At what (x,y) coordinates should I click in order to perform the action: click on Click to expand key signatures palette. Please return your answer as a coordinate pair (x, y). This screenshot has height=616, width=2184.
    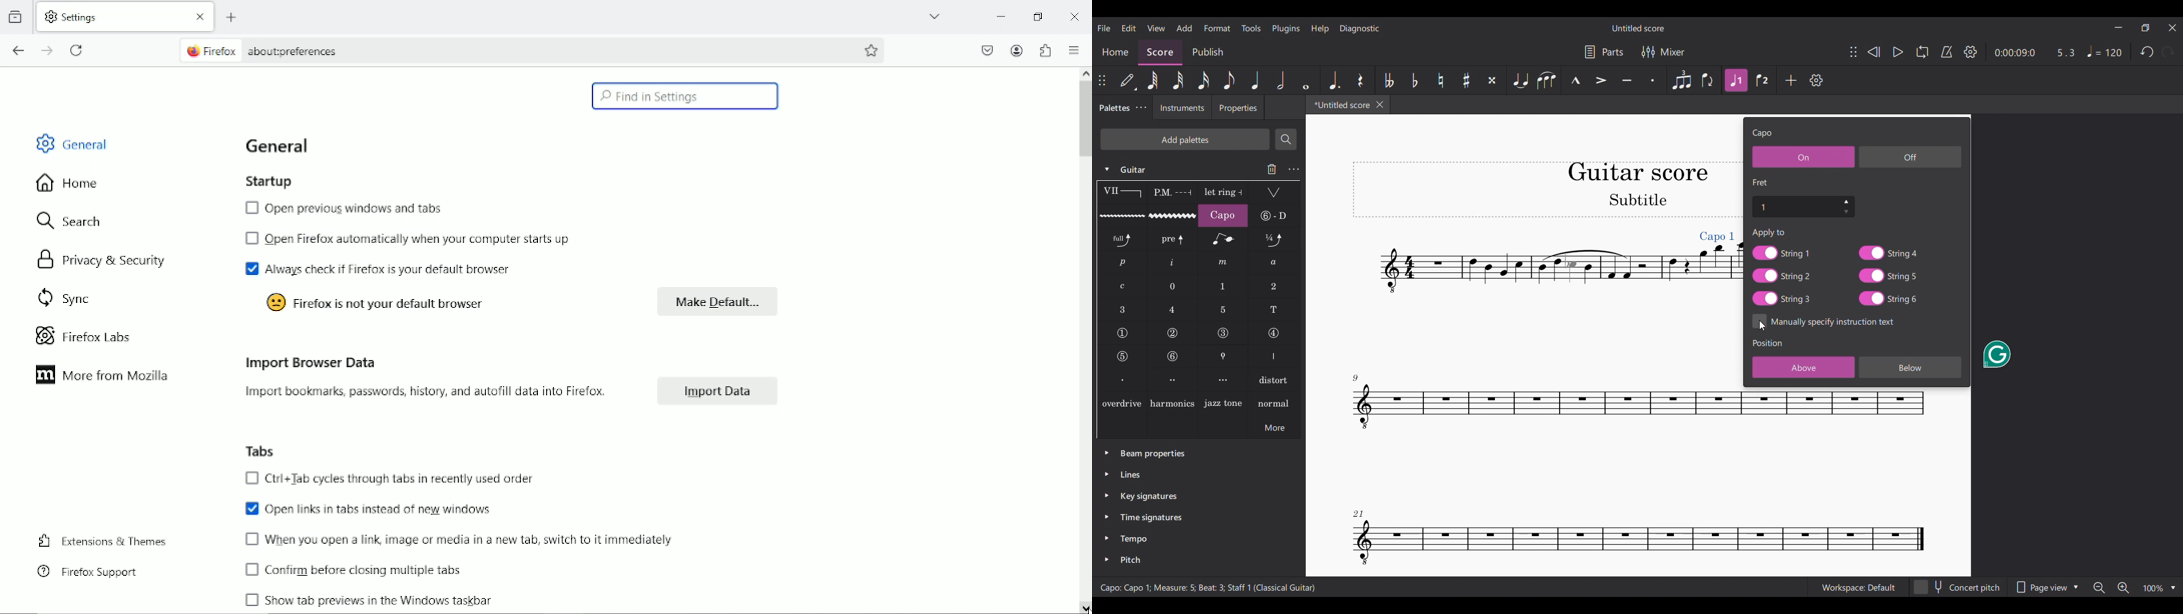
    Looking at the image, I should click on (1107, 495).